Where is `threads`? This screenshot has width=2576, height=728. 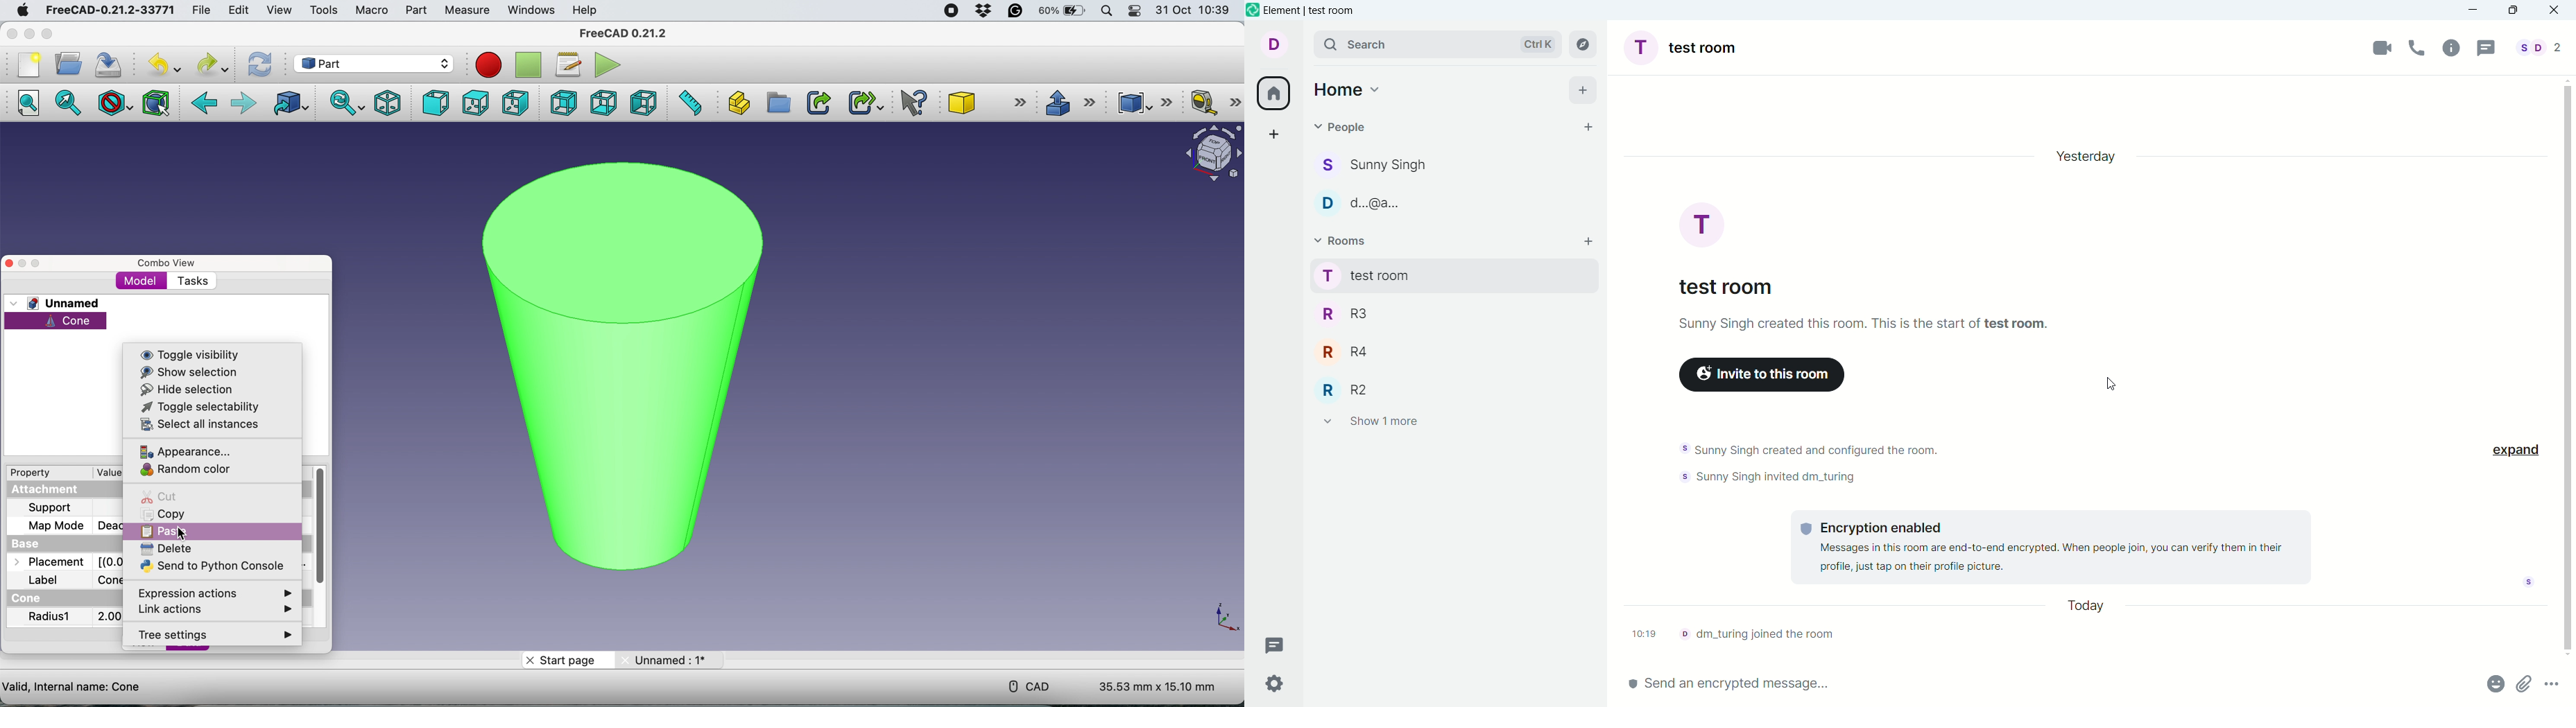 threads is located at coordinates (1276, 644).